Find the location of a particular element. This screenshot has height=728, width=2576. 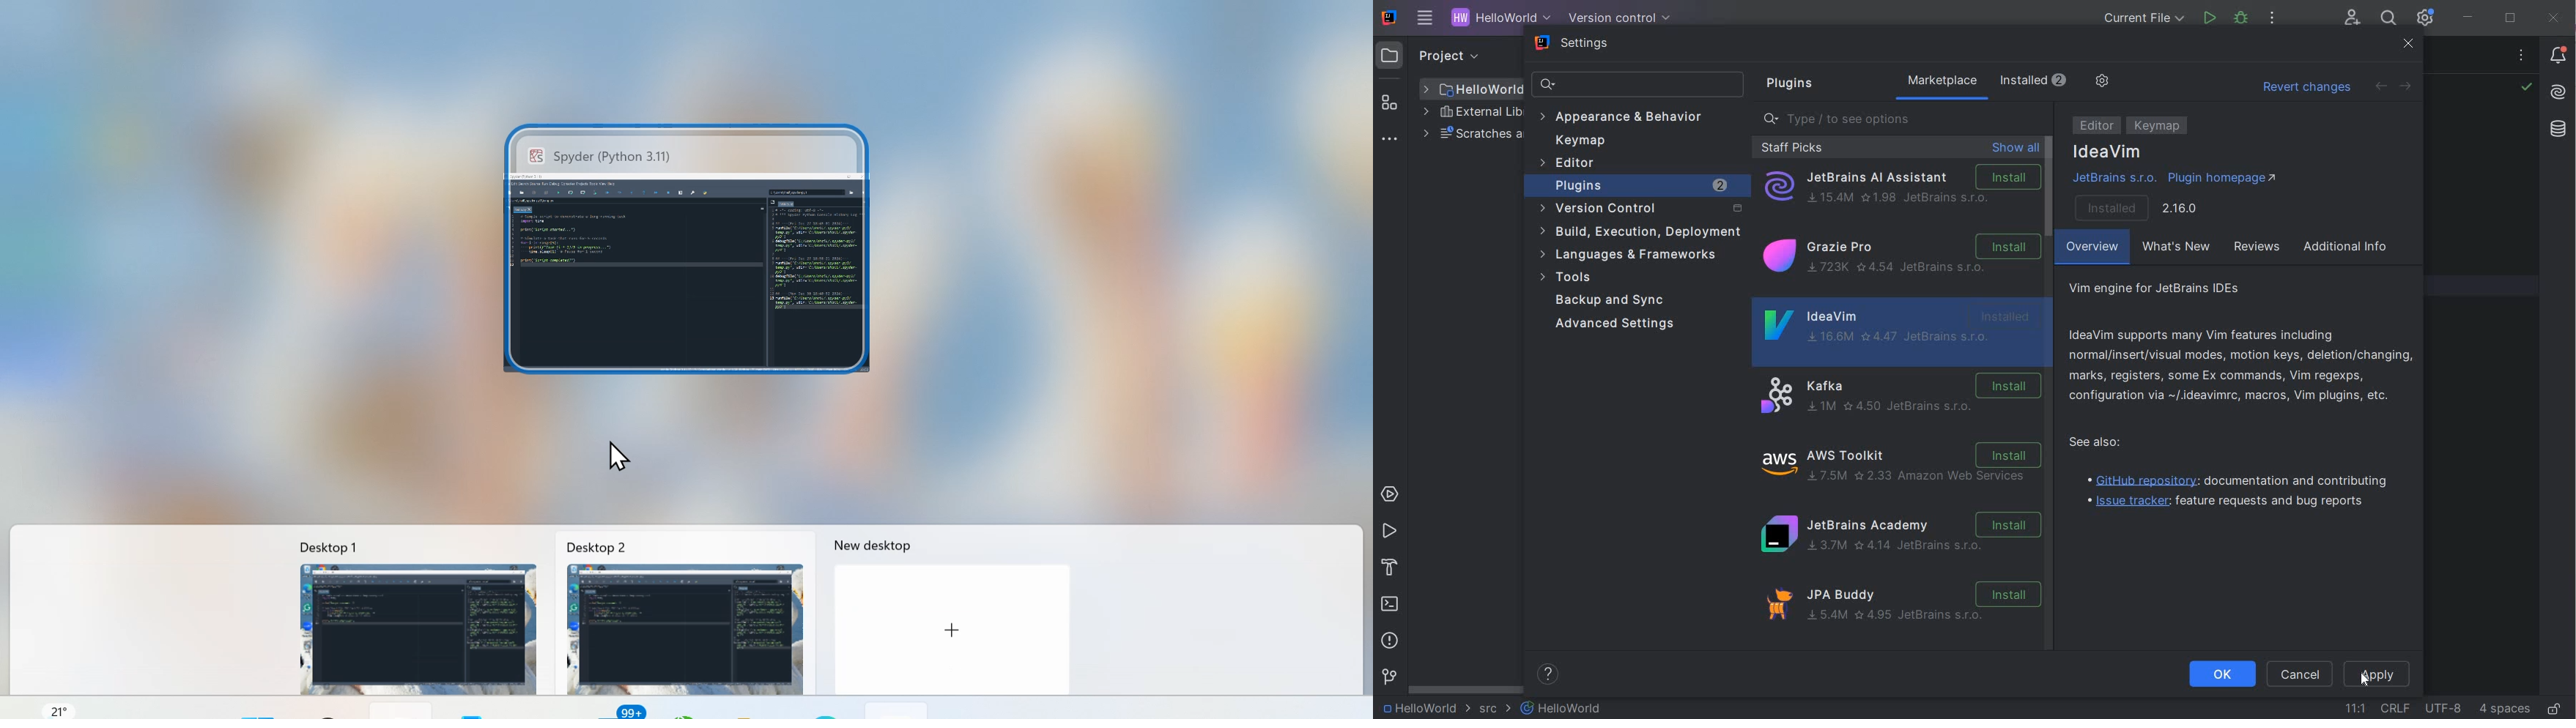

NOTIFICATIONS is located at coordinates (2559, 54).